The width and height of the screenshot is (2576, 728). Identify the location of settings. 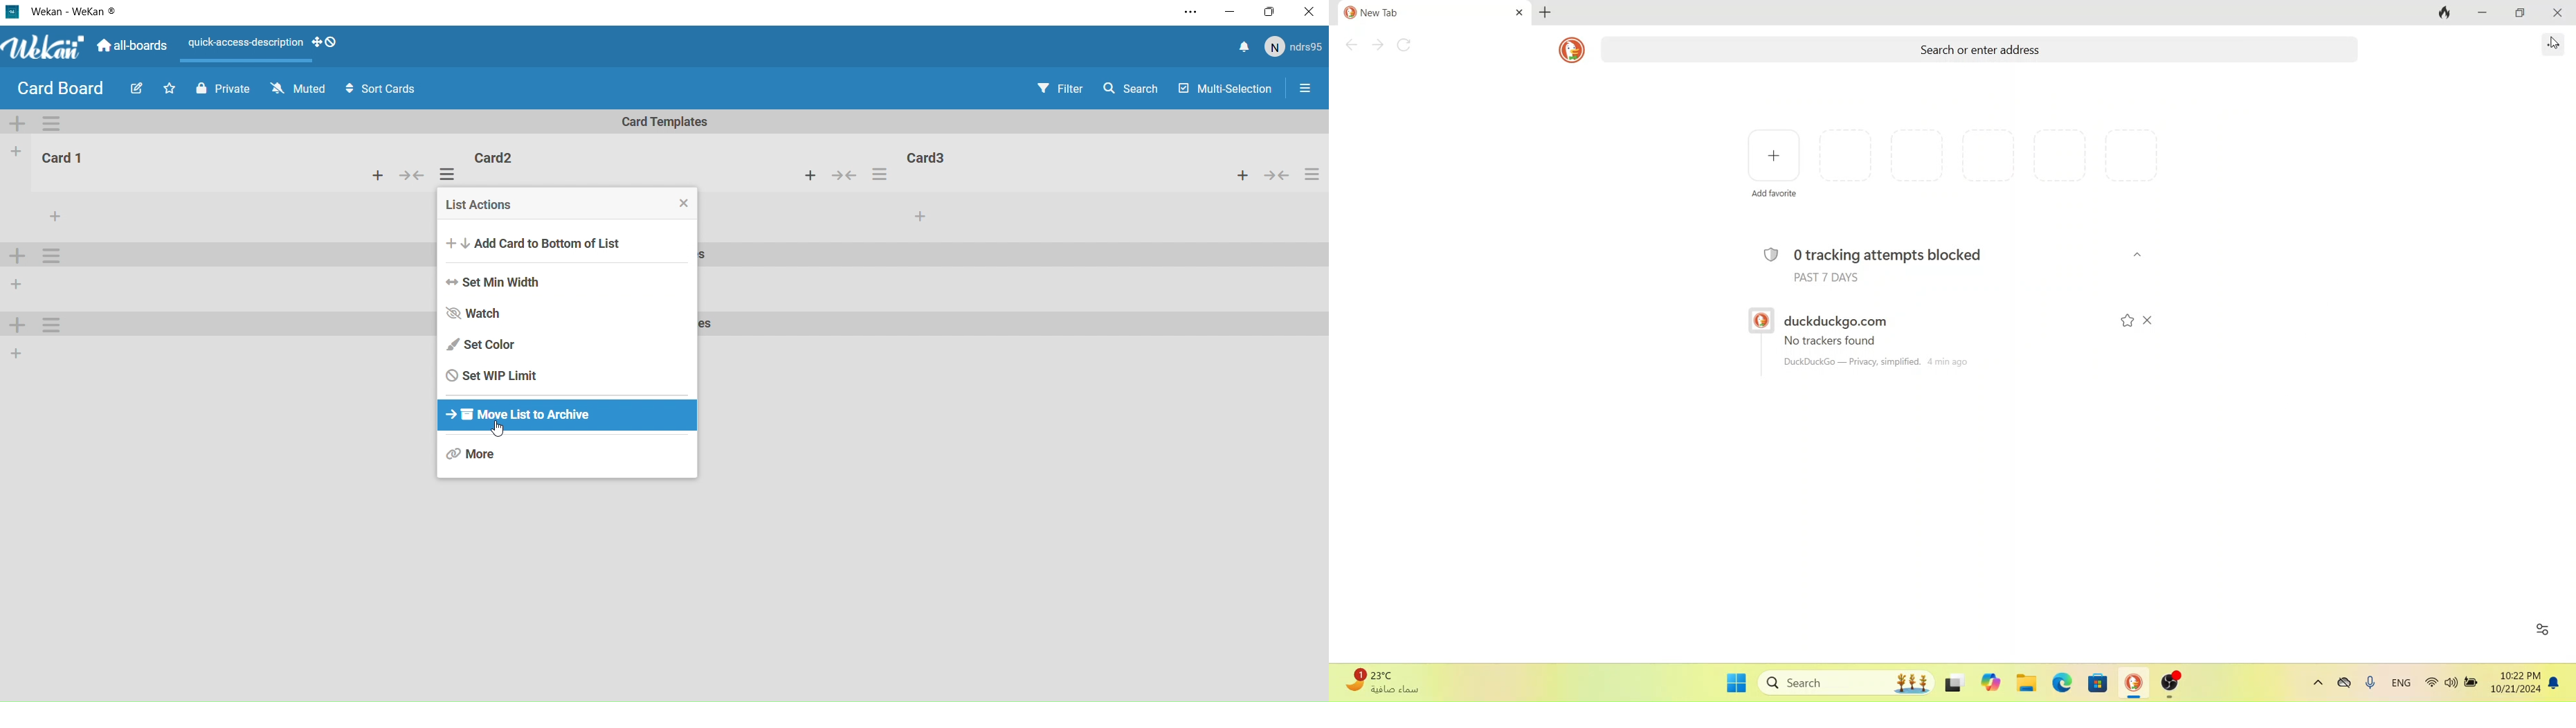
(48, 254).